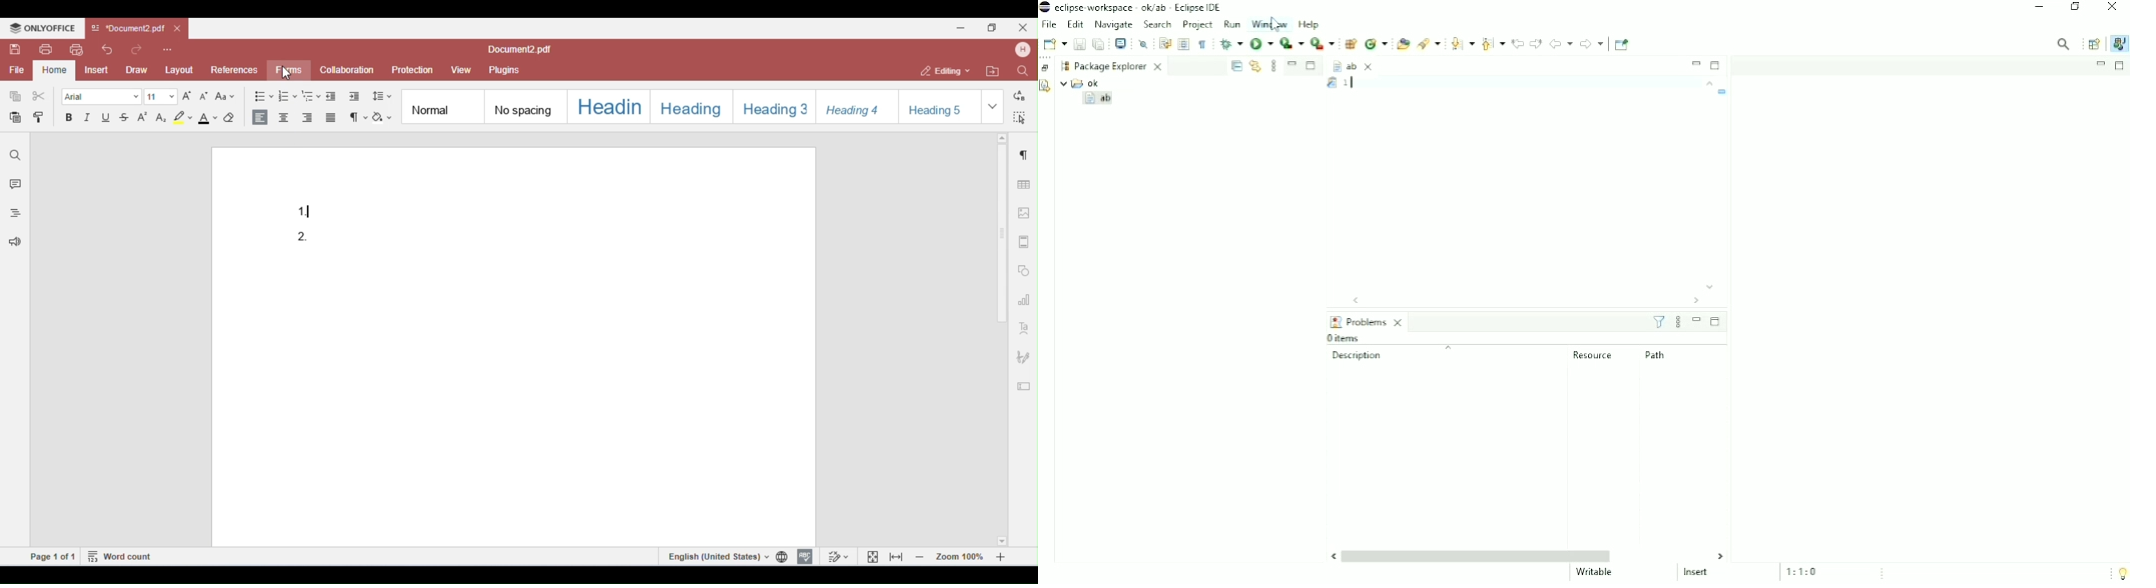  What do you see at coordinates (1159, 25) in the screenshot?
I see `Search` at bounding box center [1159, 25].